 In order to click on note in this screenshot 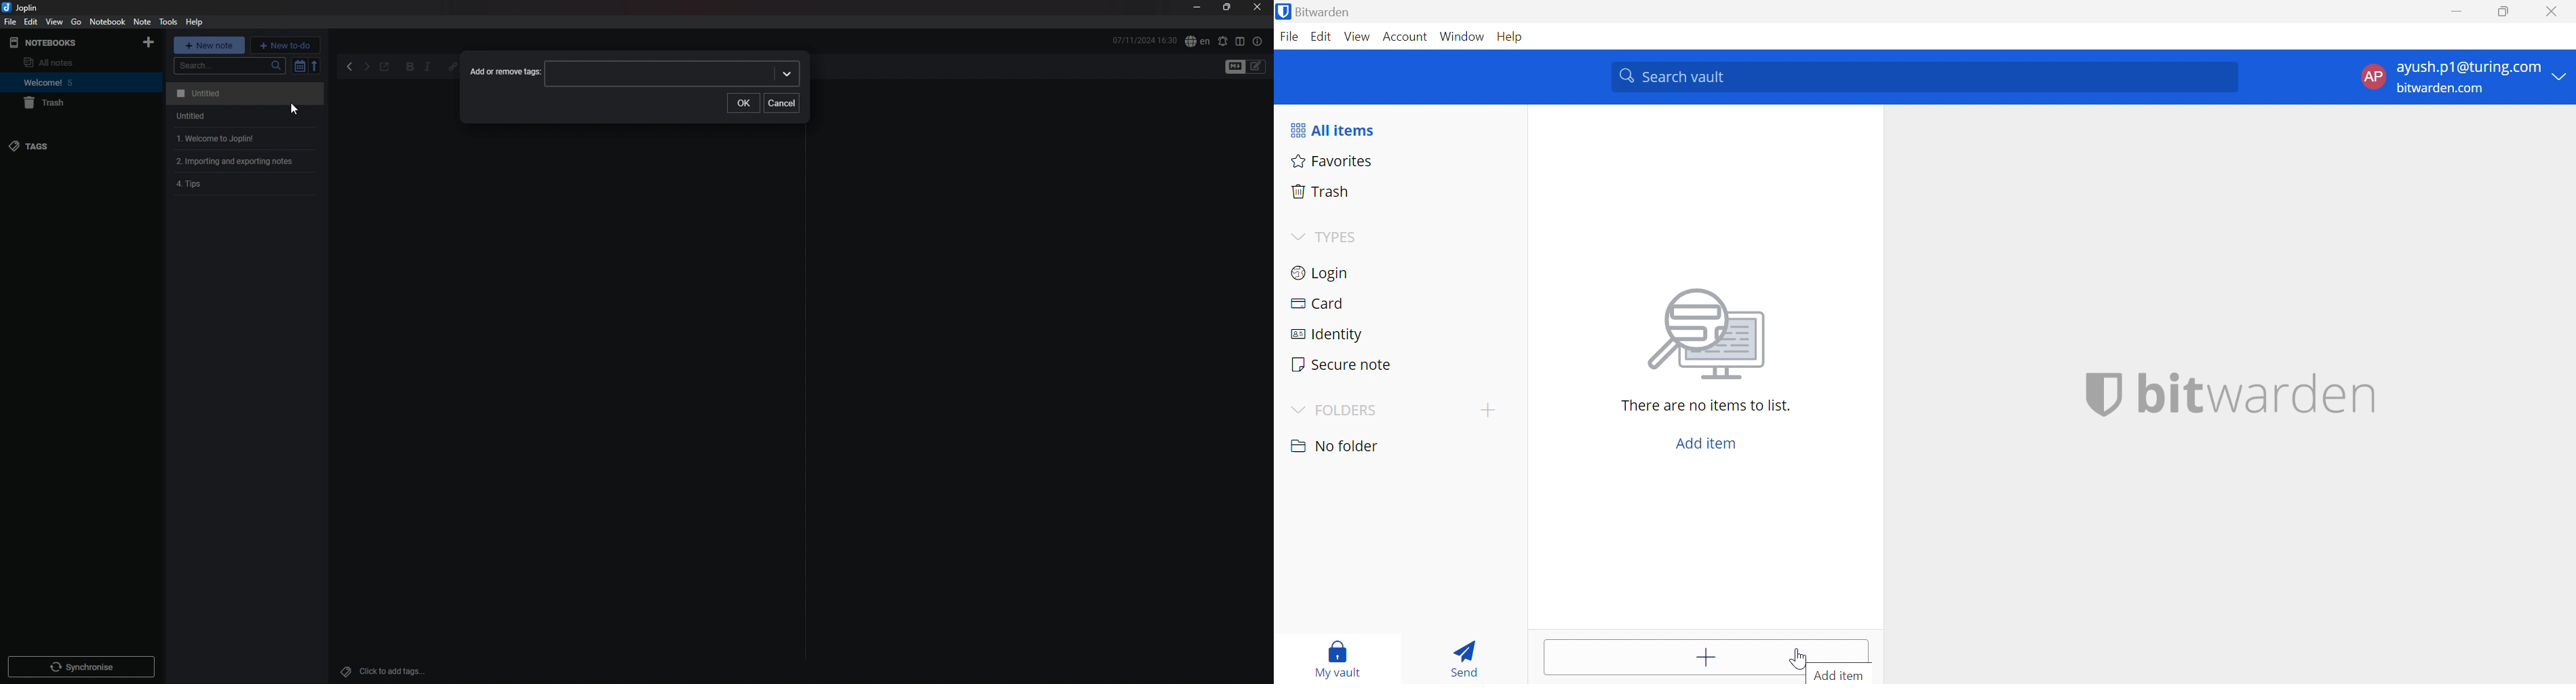, I will do `click(243, 94)`.